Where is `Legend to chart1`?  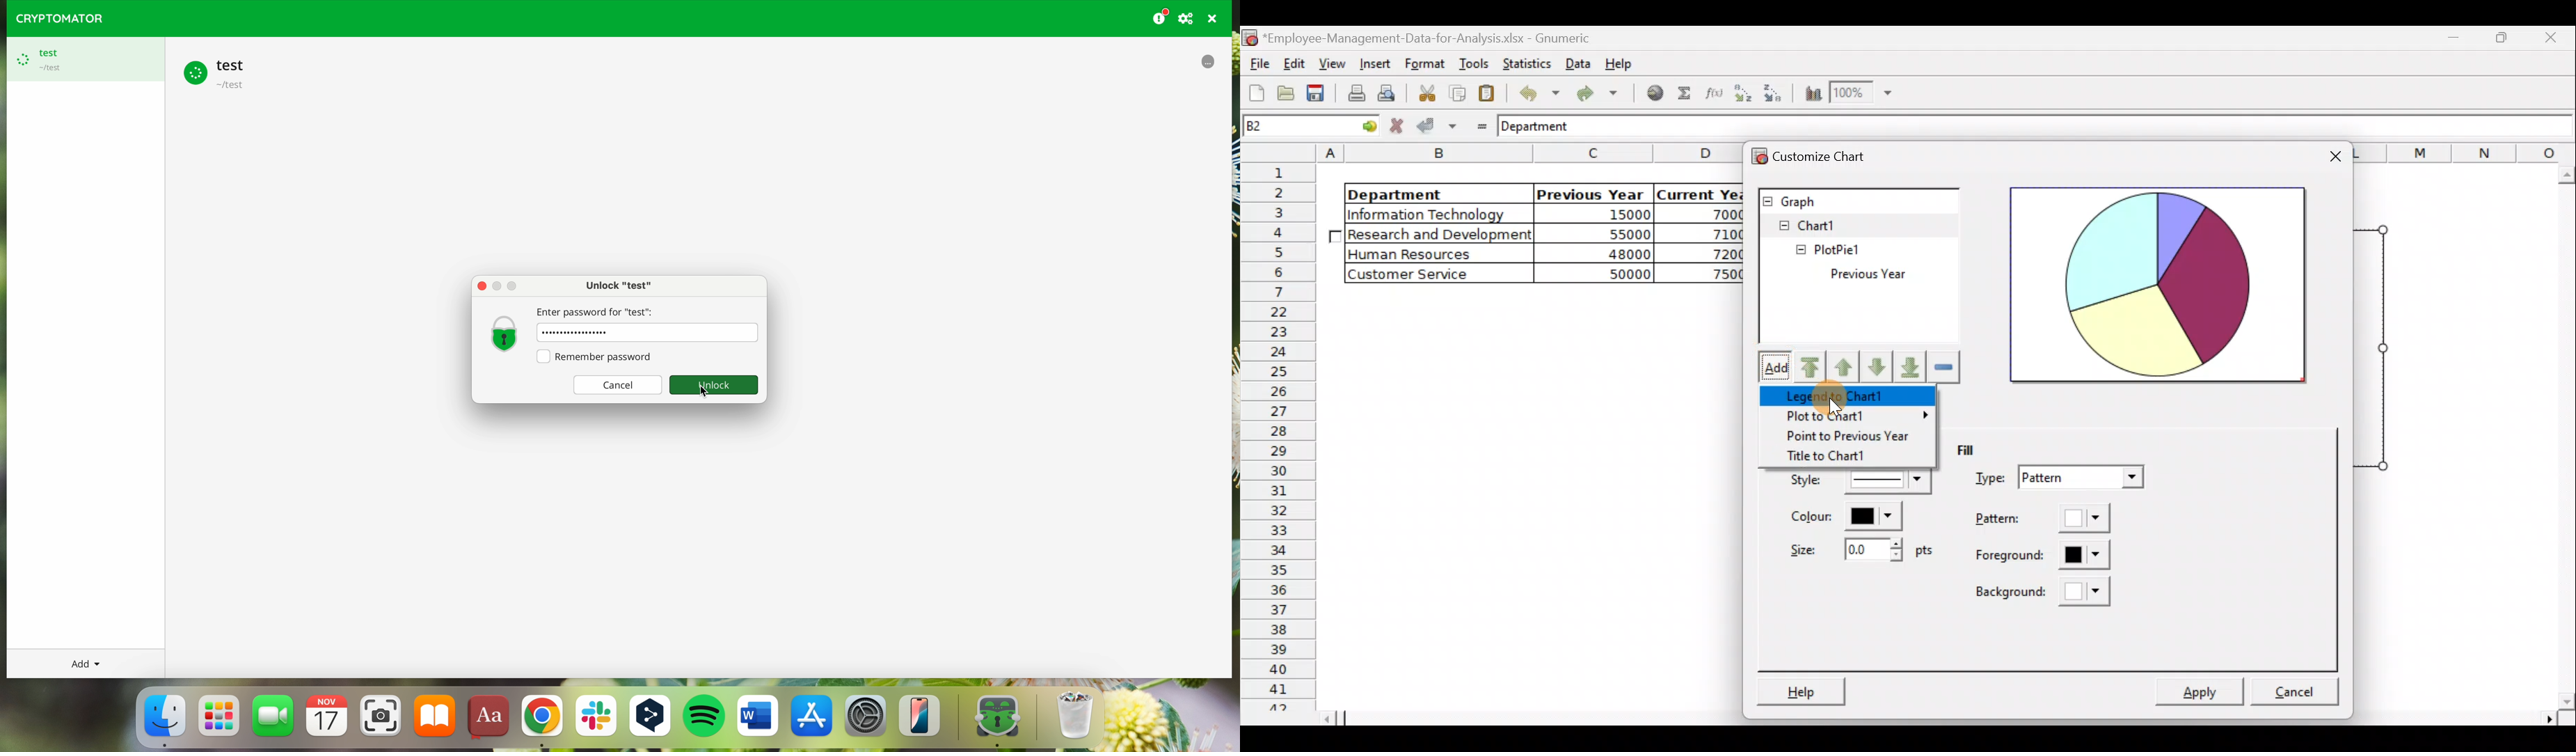
Legend to chart1 is located at coordinates (1840, 395).